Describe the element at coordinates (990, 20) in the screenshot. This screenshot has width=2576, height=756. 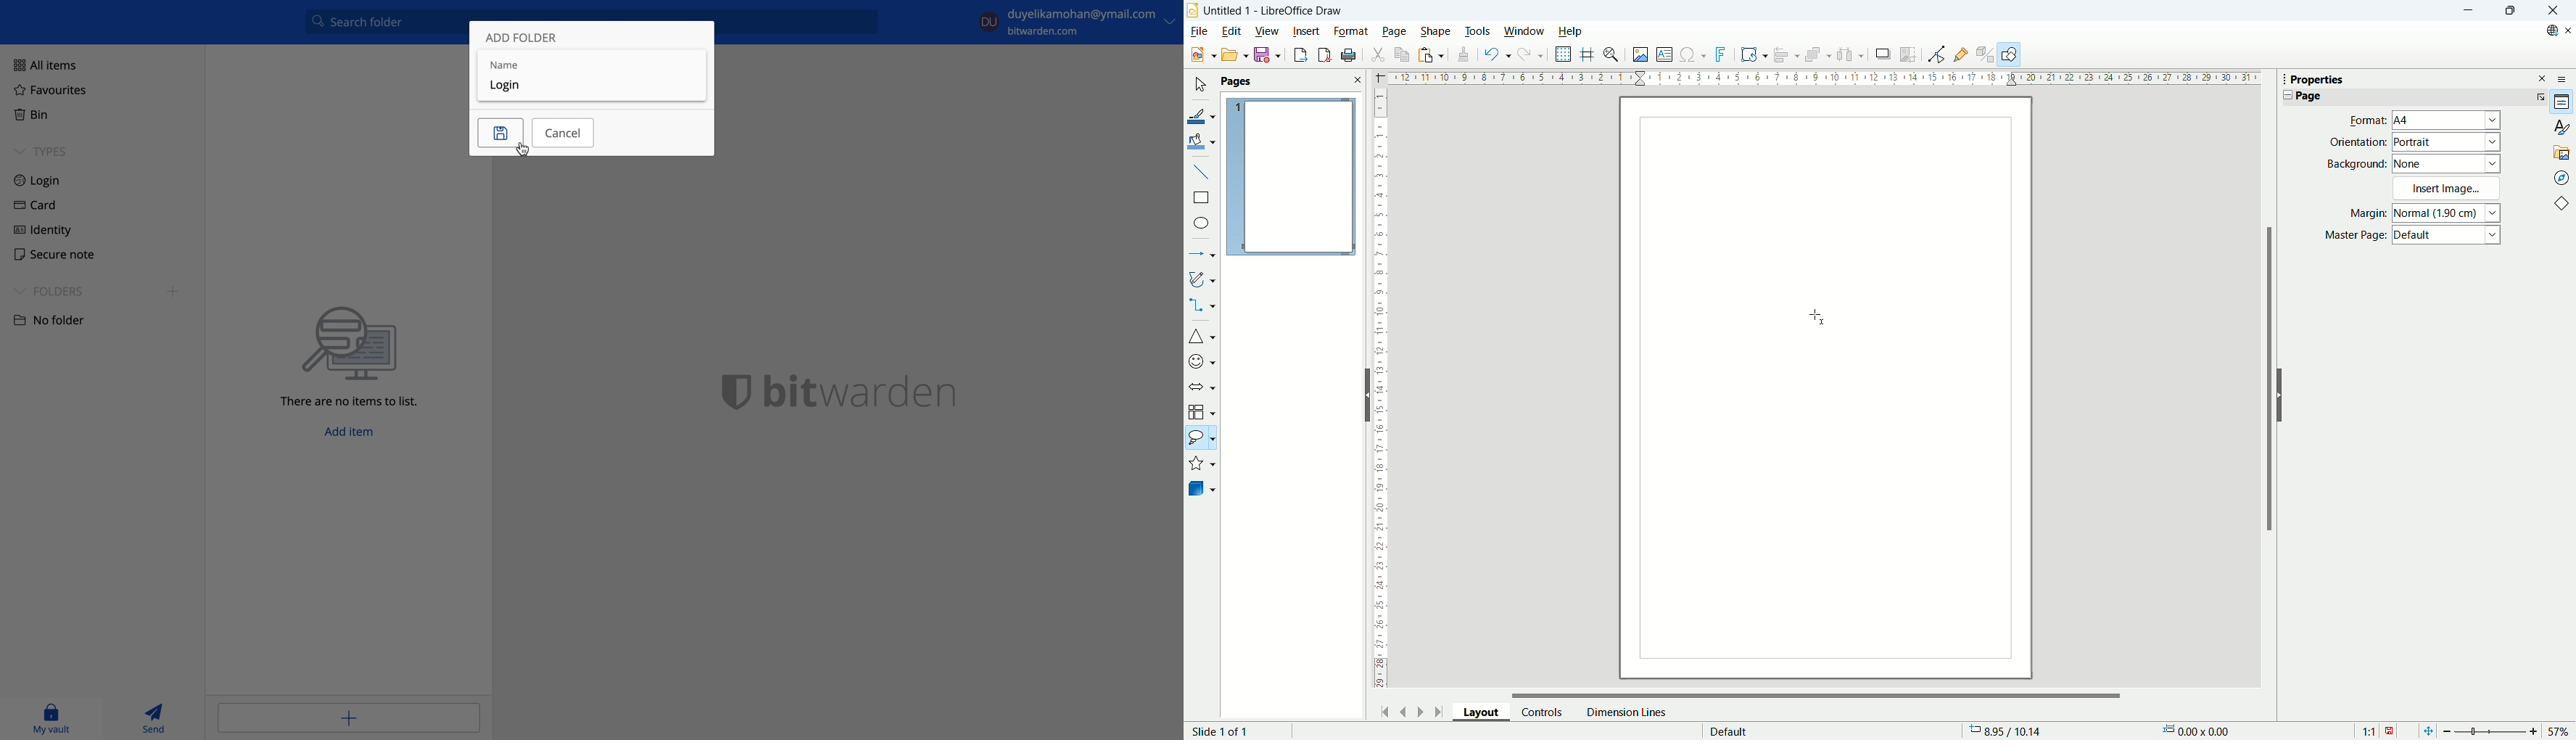
I see `user profile` at that location.